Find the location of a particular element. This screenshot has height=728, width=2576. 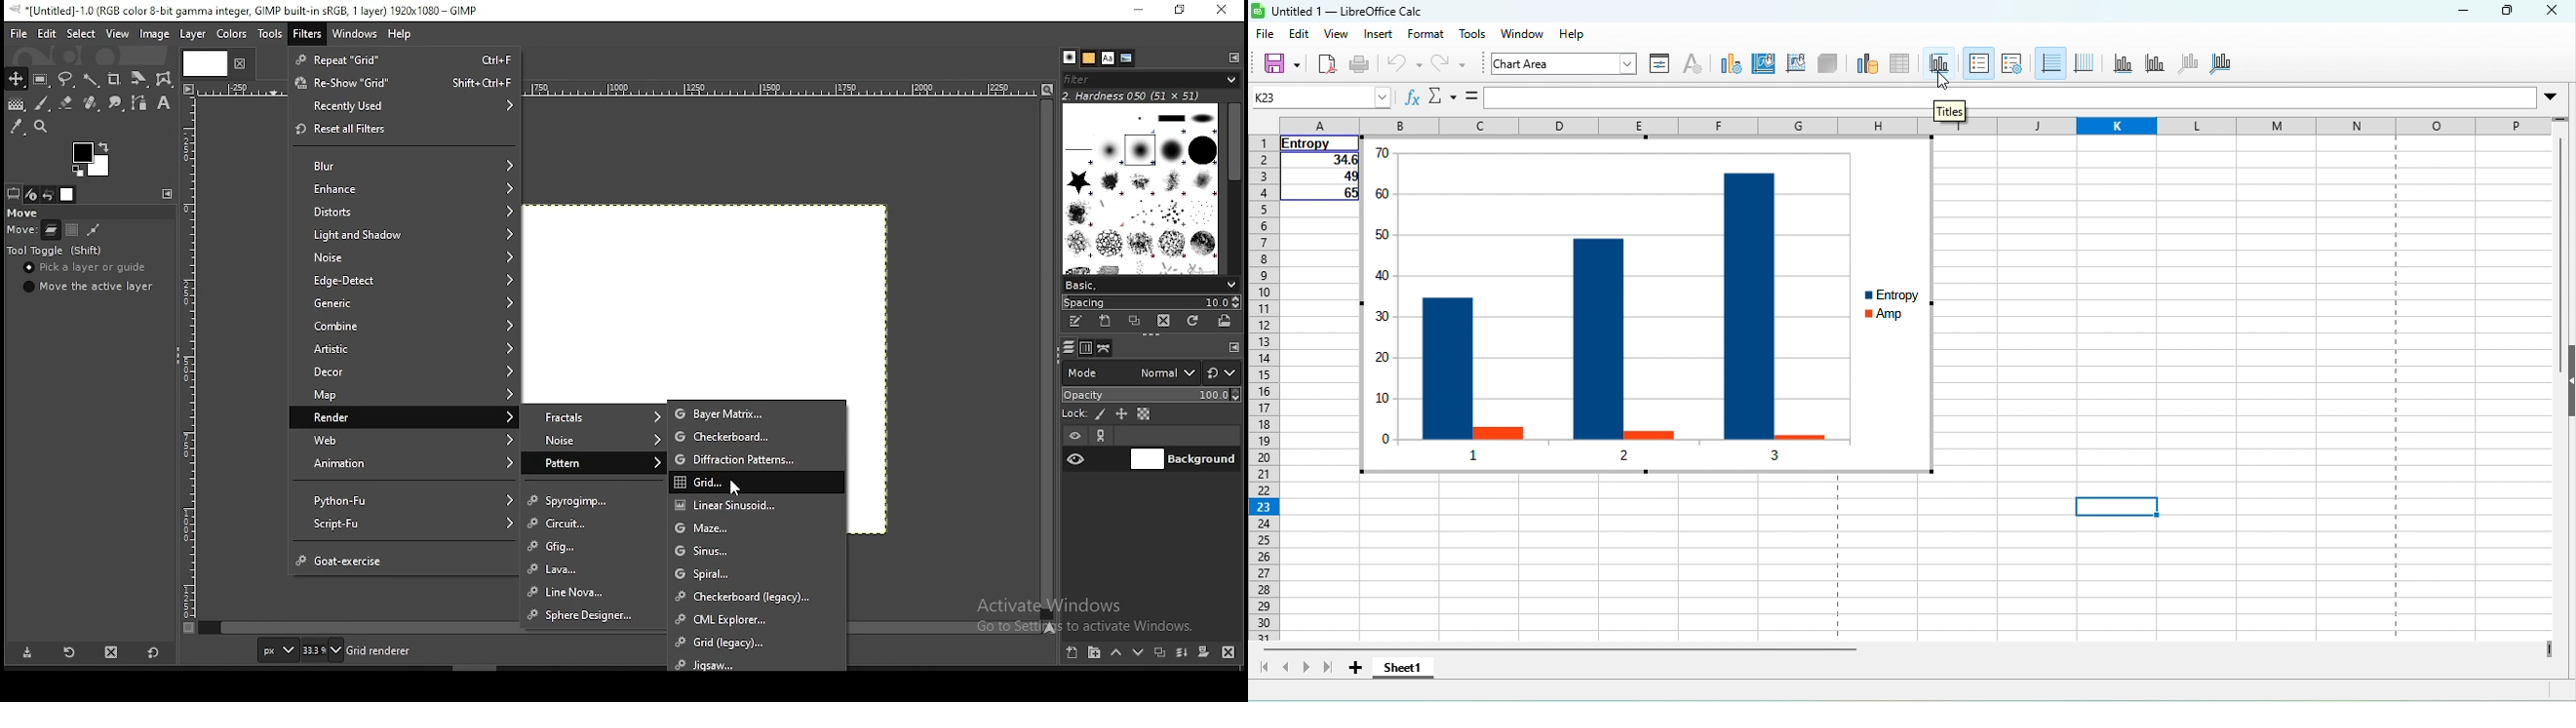

edge detect is located at coordinates (404, 282).